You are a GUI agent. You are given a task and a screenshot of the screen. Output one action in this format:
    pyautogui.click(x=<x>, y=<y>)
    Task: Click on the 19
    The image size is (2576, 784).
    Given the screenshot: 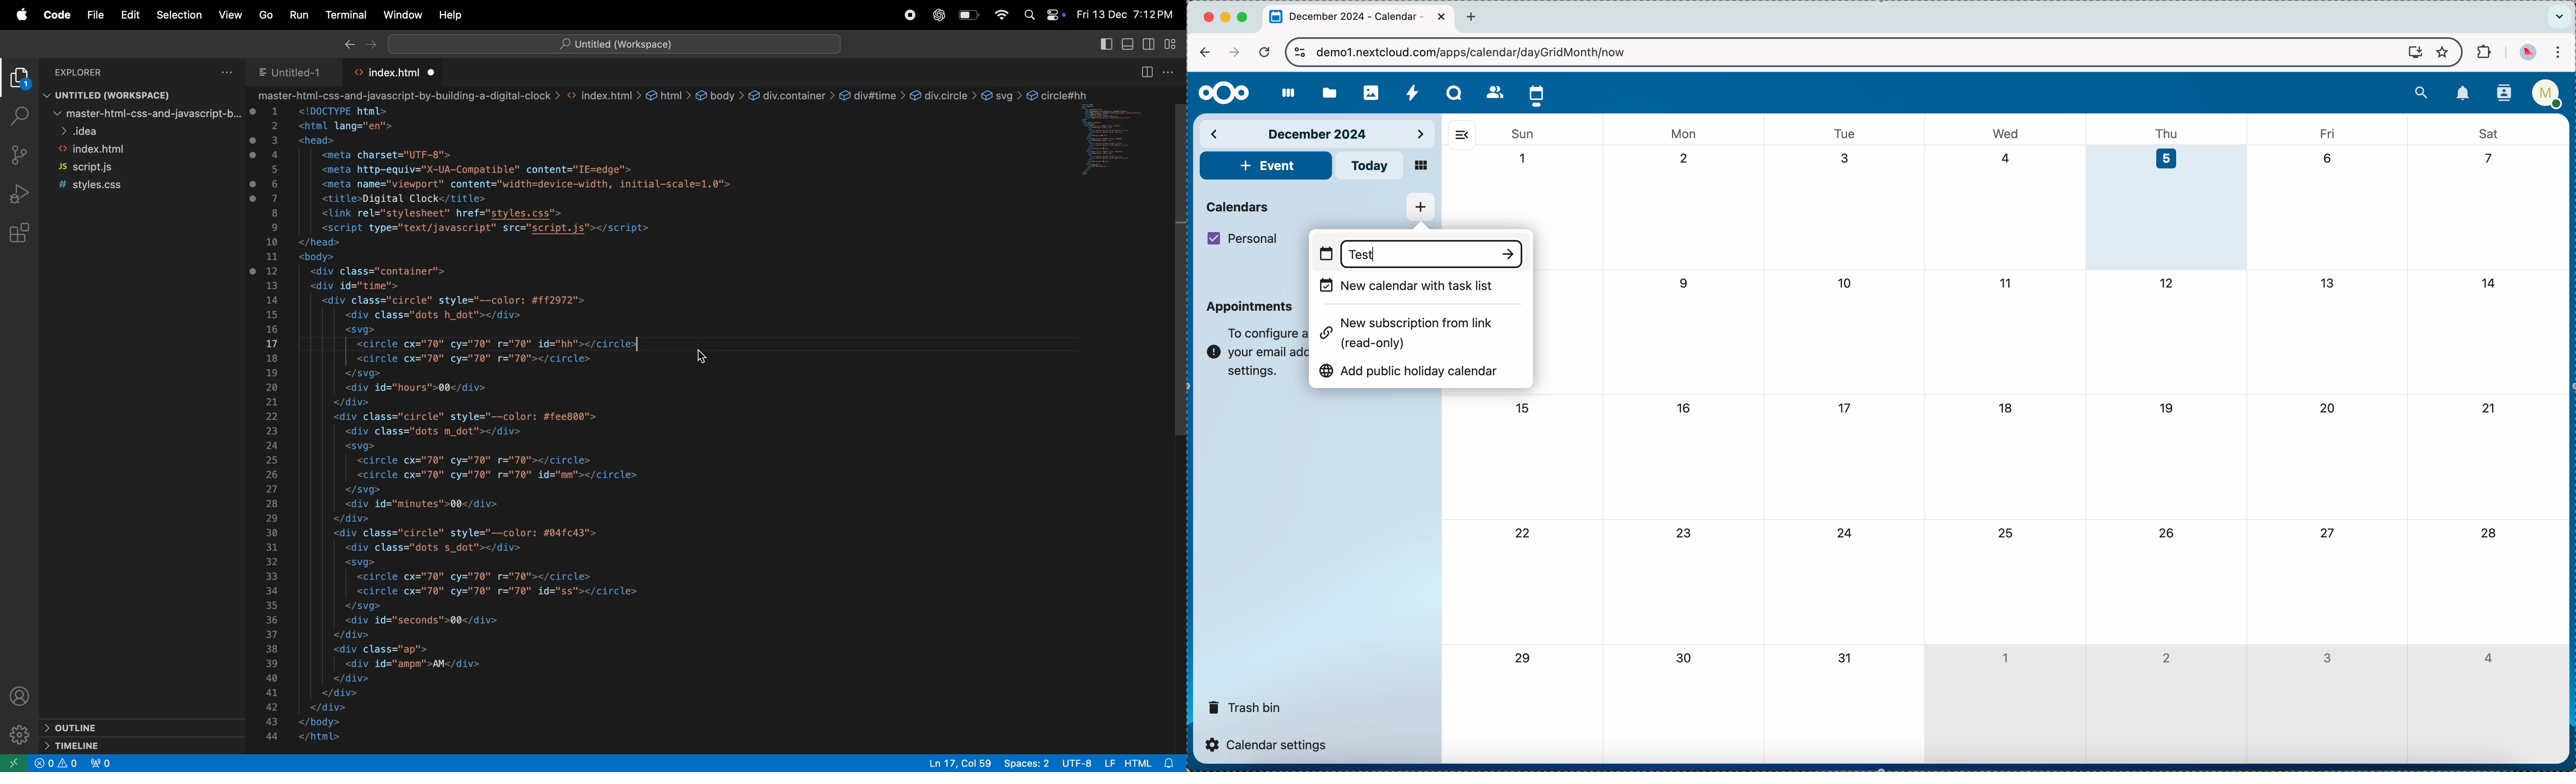 What is the action you would take?
    pyautogui.click(x=2167, y=408)
    